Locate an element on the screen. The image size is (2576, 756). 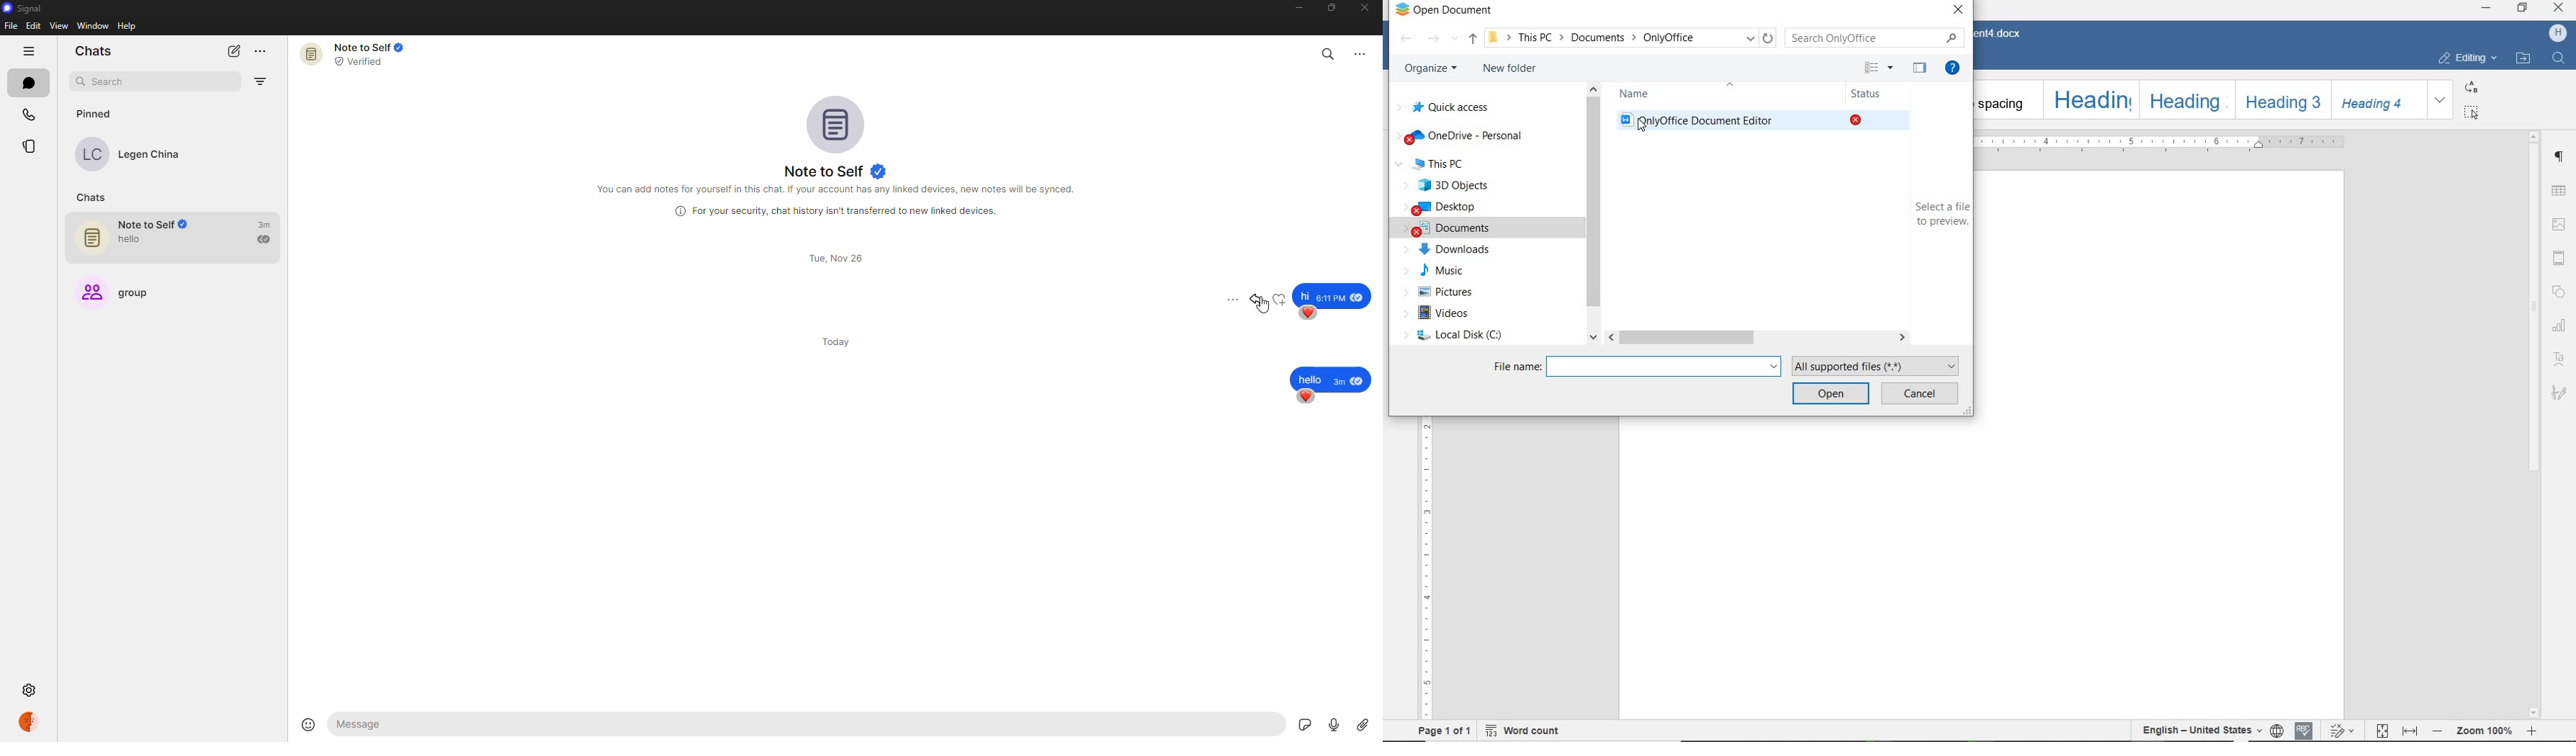
Heading 4 is located at coordinates (2381, 101).